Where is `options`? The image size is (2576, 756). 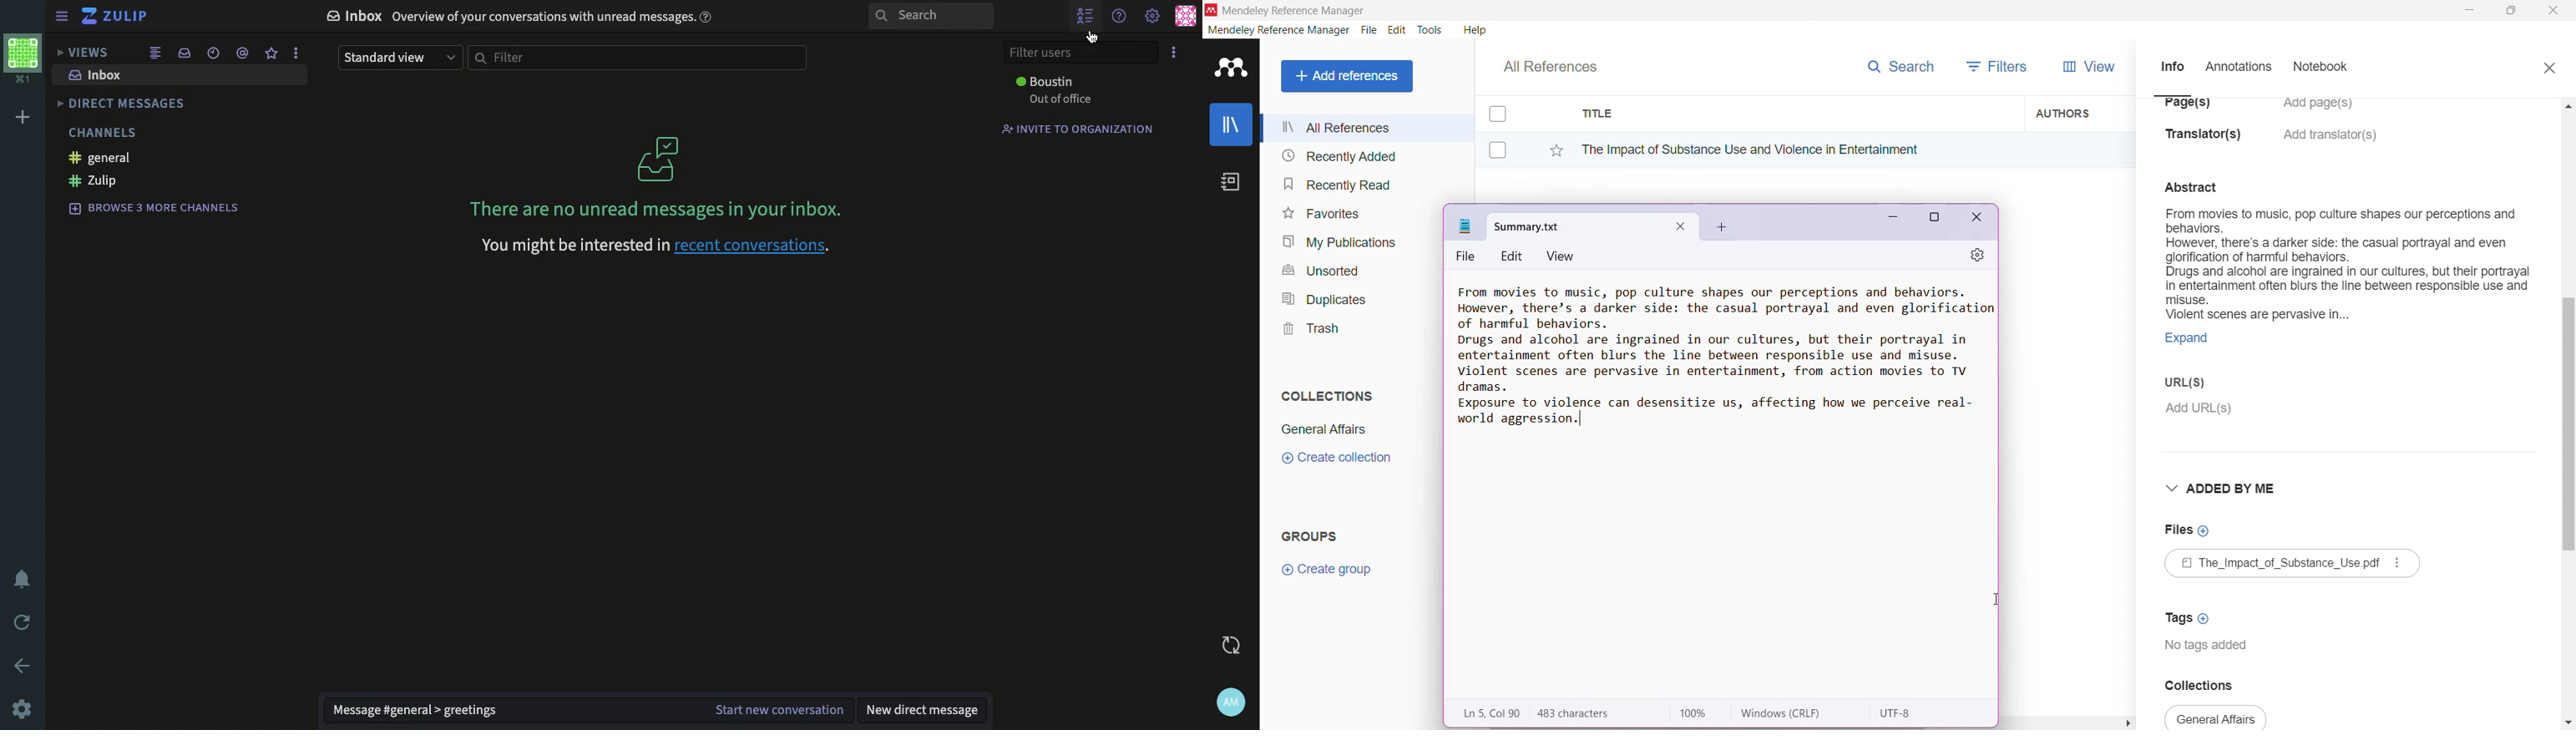
options is located at coordinates (297, 52).